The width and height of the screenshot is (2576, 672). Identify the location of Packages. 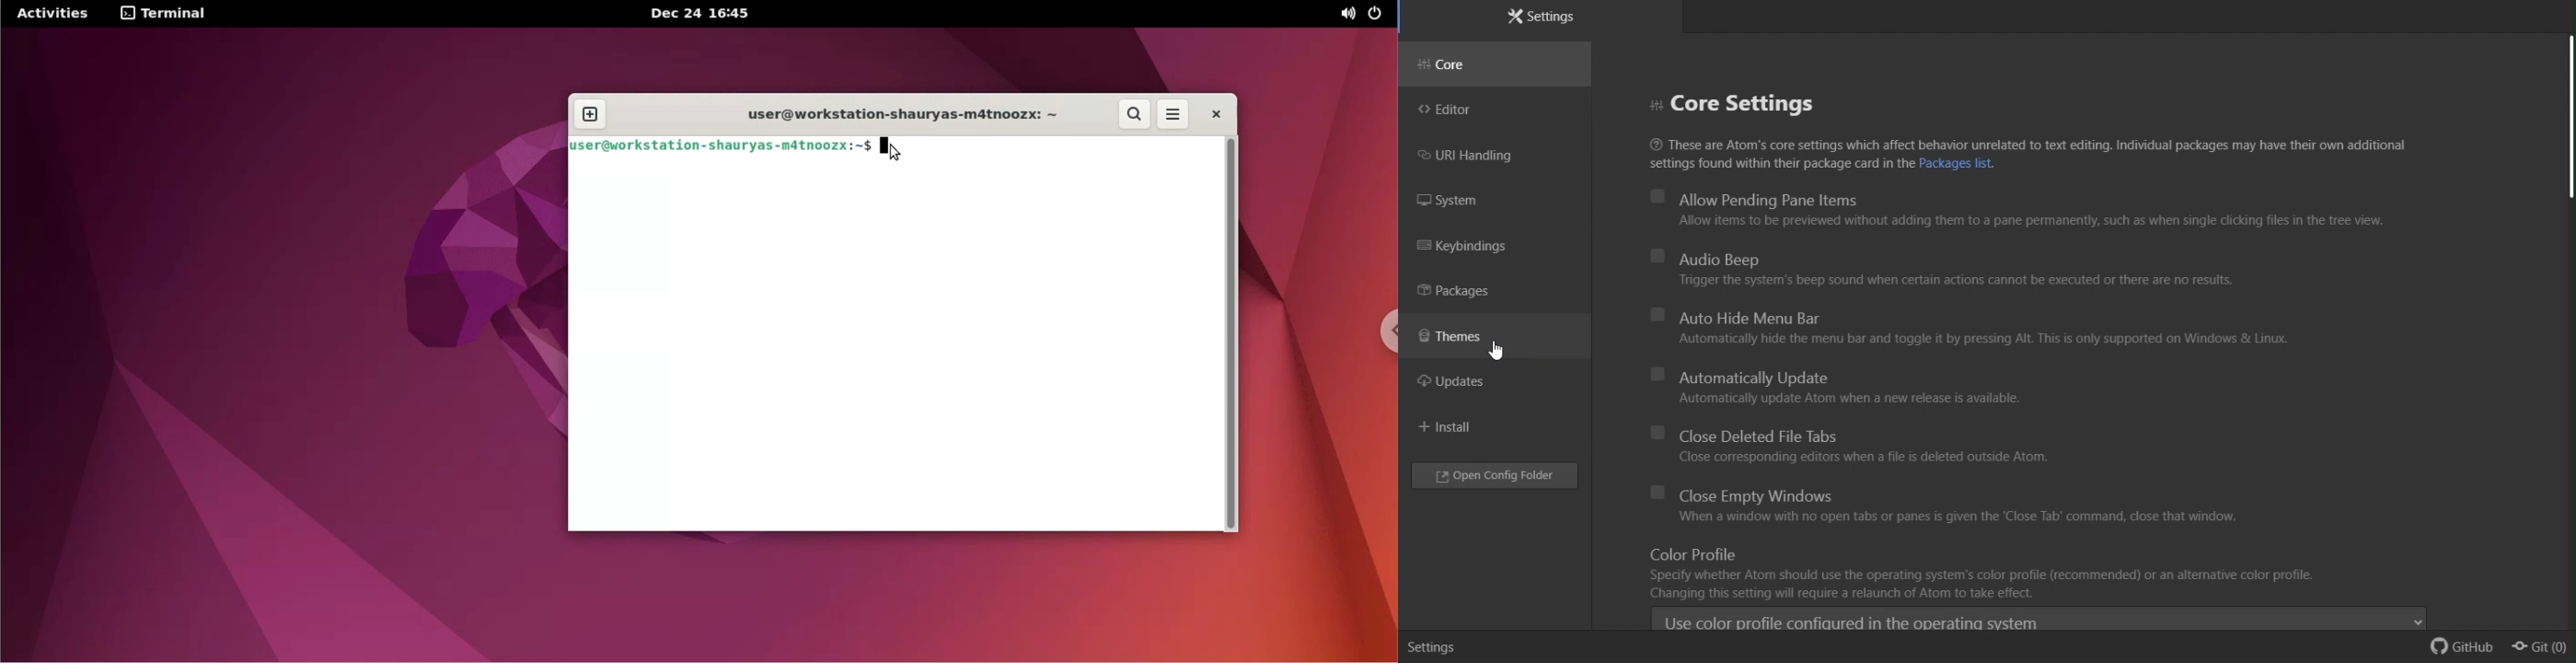
(1474, 293).